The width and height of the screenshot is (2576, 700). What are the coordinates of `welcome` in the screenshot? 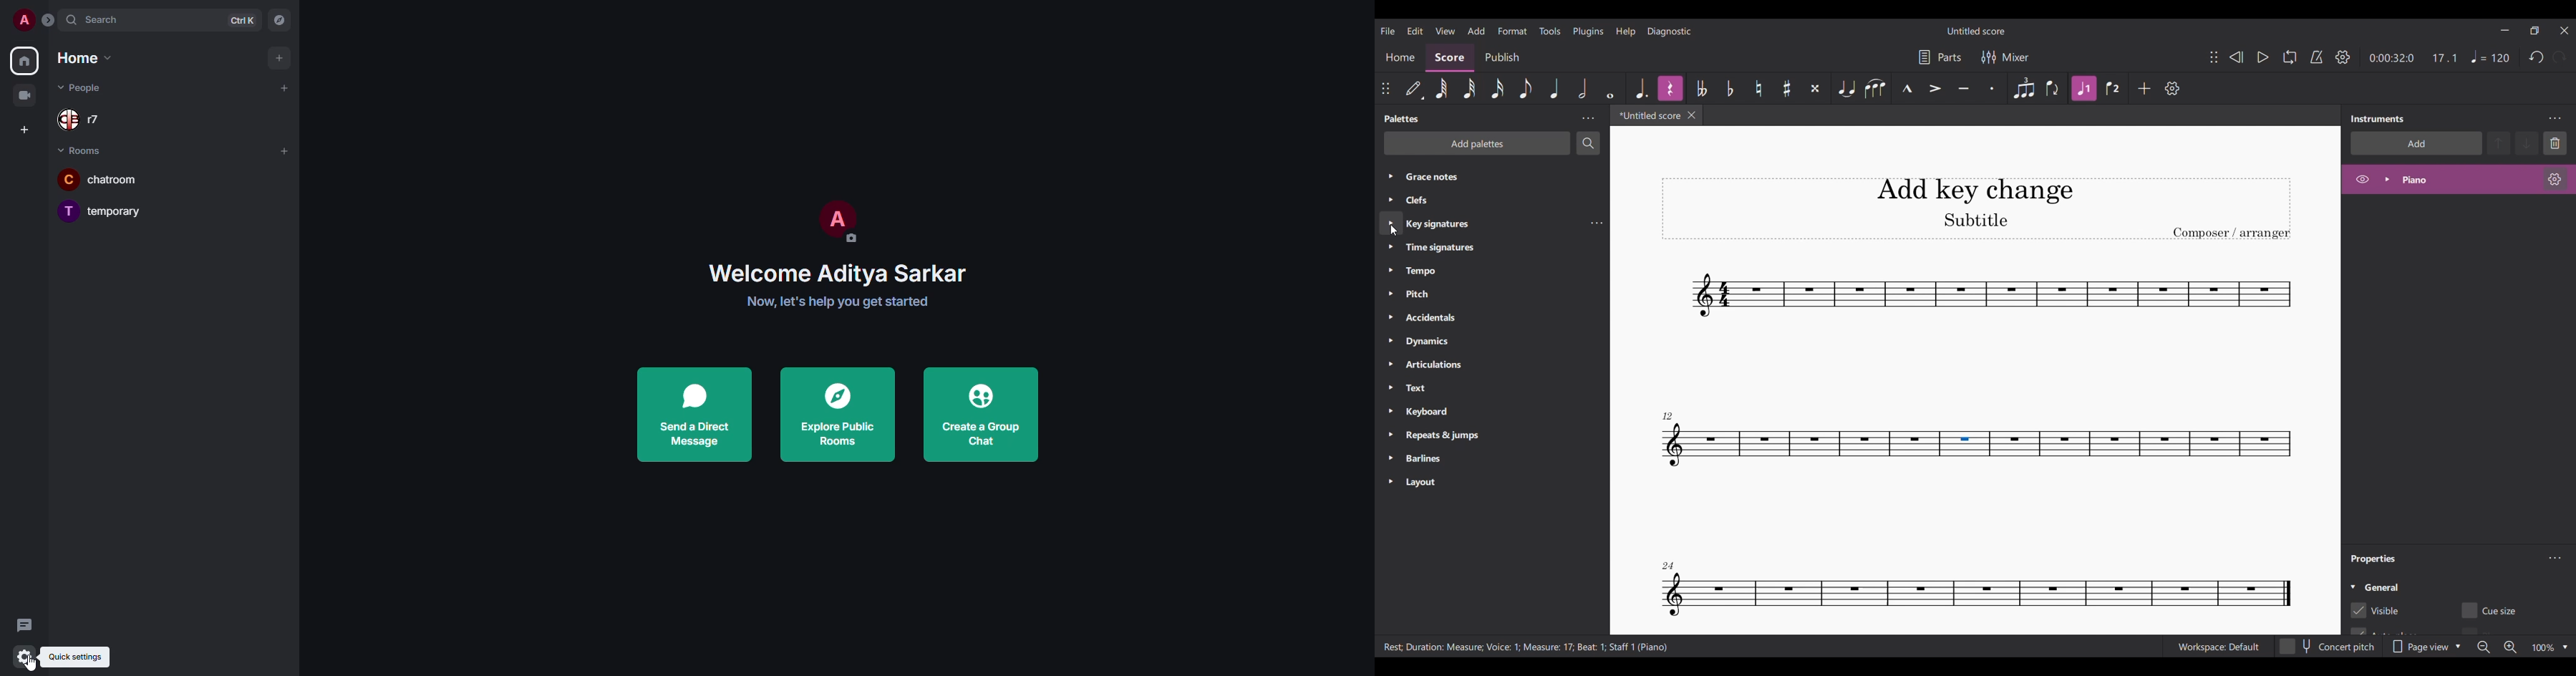 It's located at (838, 276).